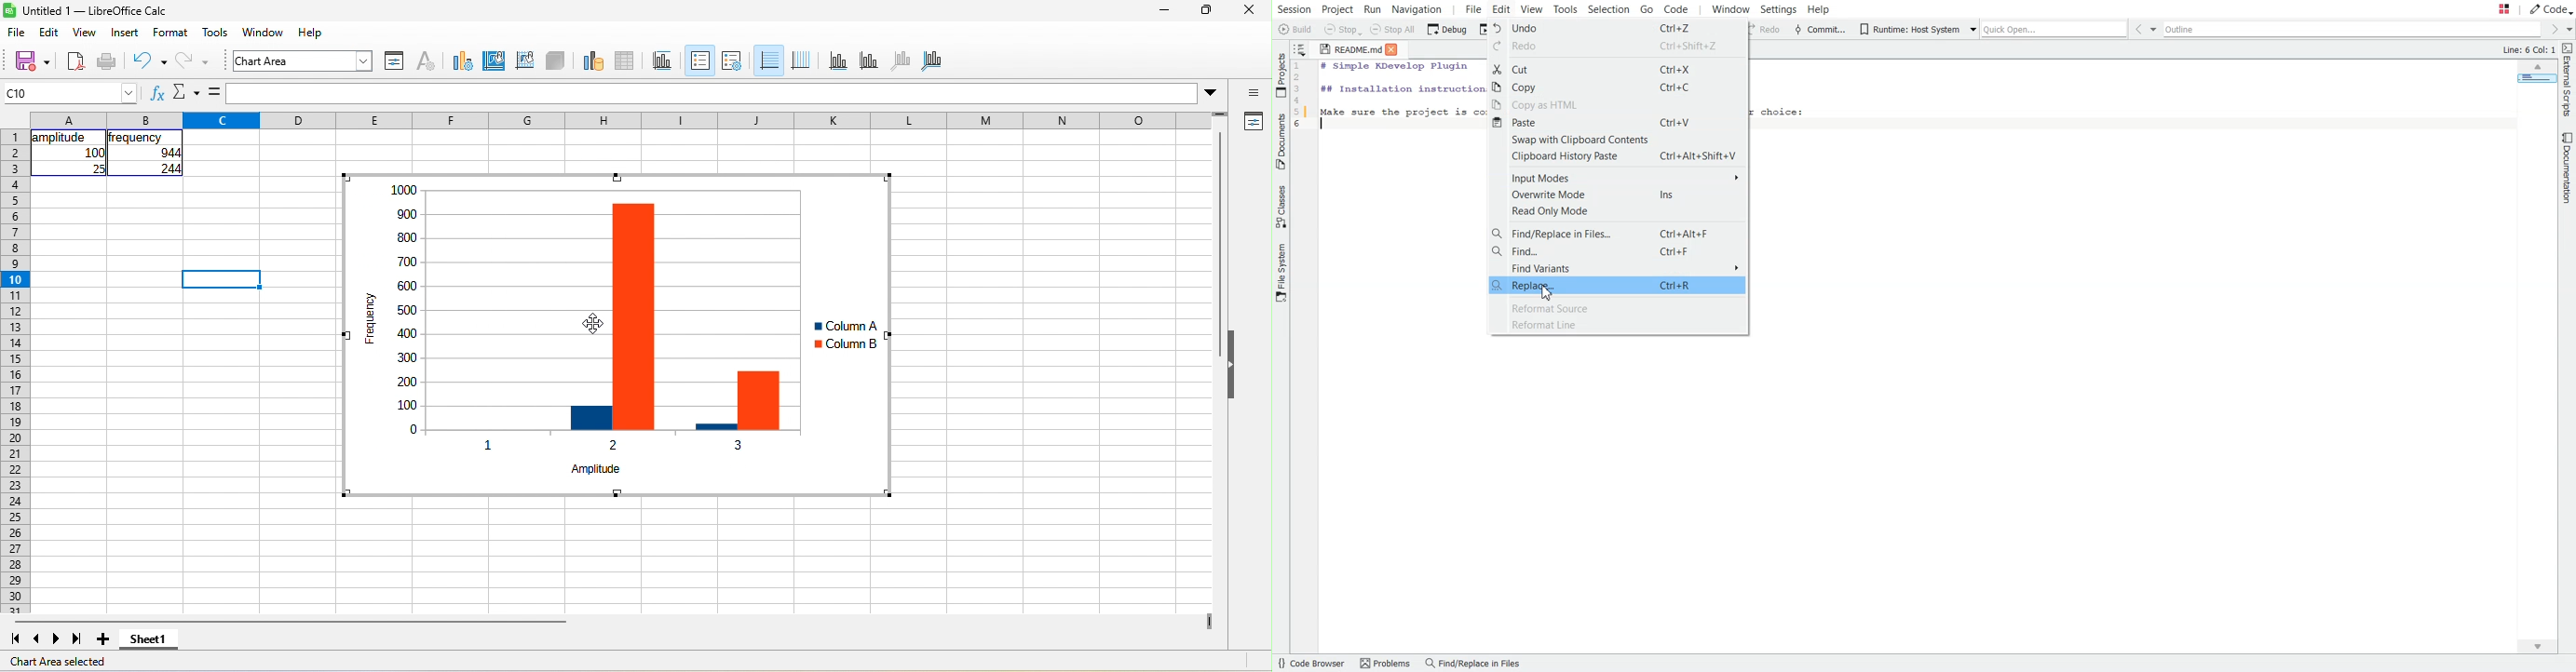 Image resolution: width=2576 pixels, height=672 pixels. I want to click on Runtime: Host System, so click(1909, 29).